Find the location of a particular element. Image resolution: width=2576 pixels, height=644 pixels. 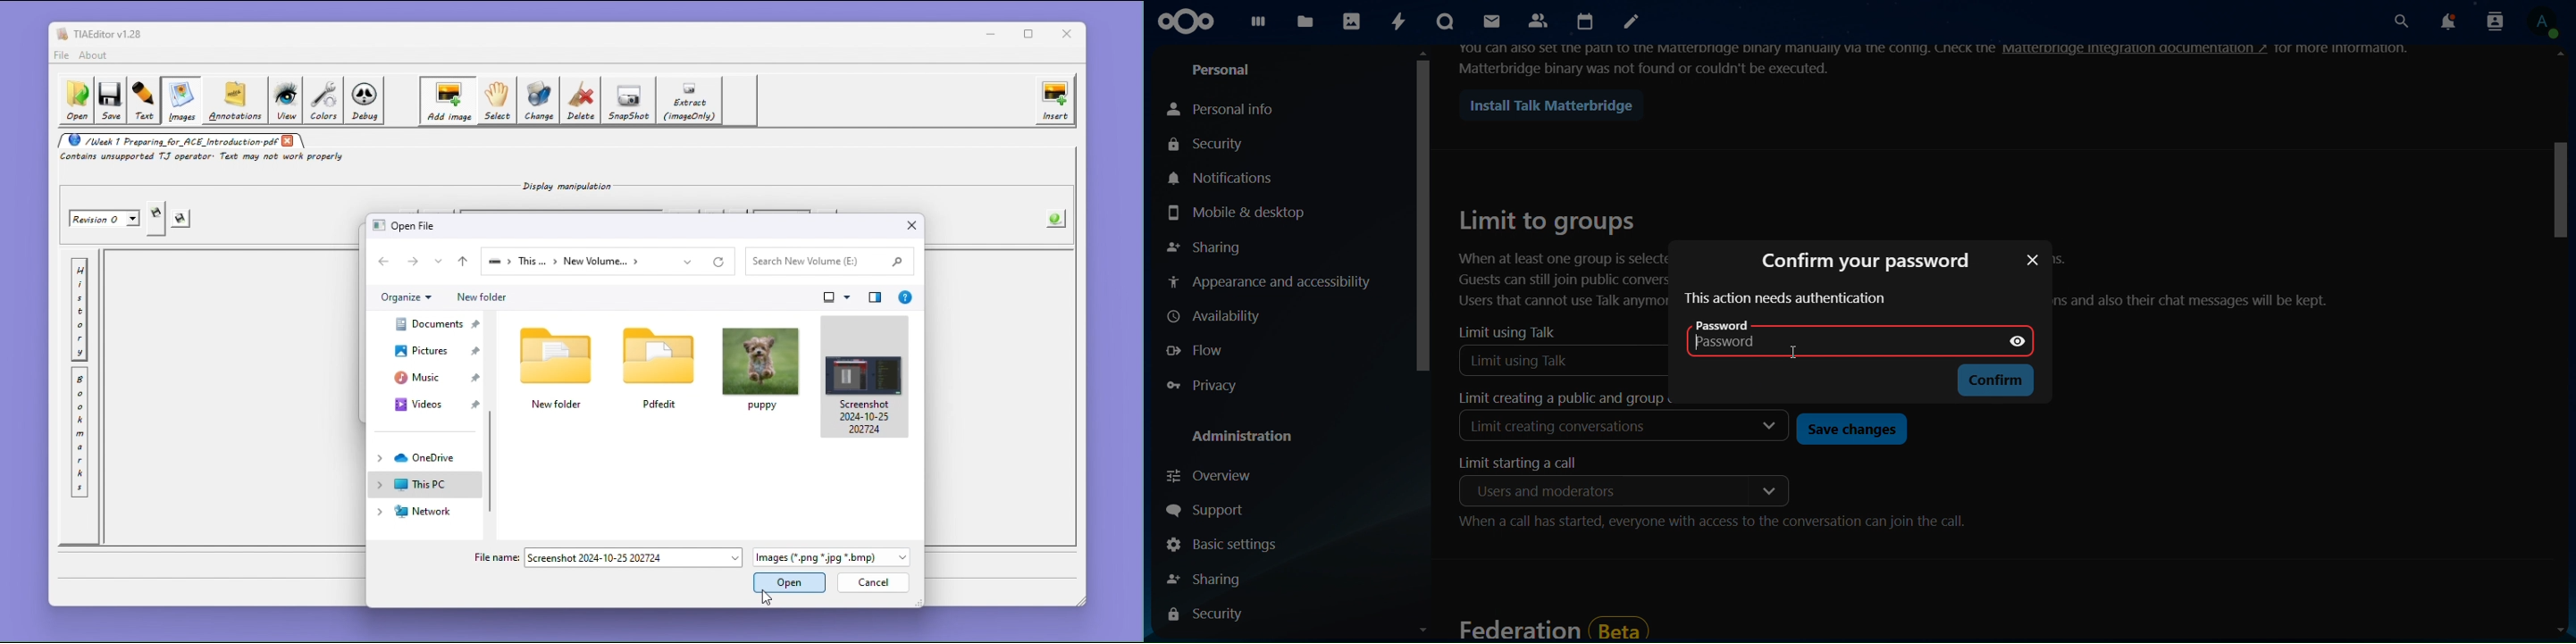

basic settings is located at coordinates (1221, 547).